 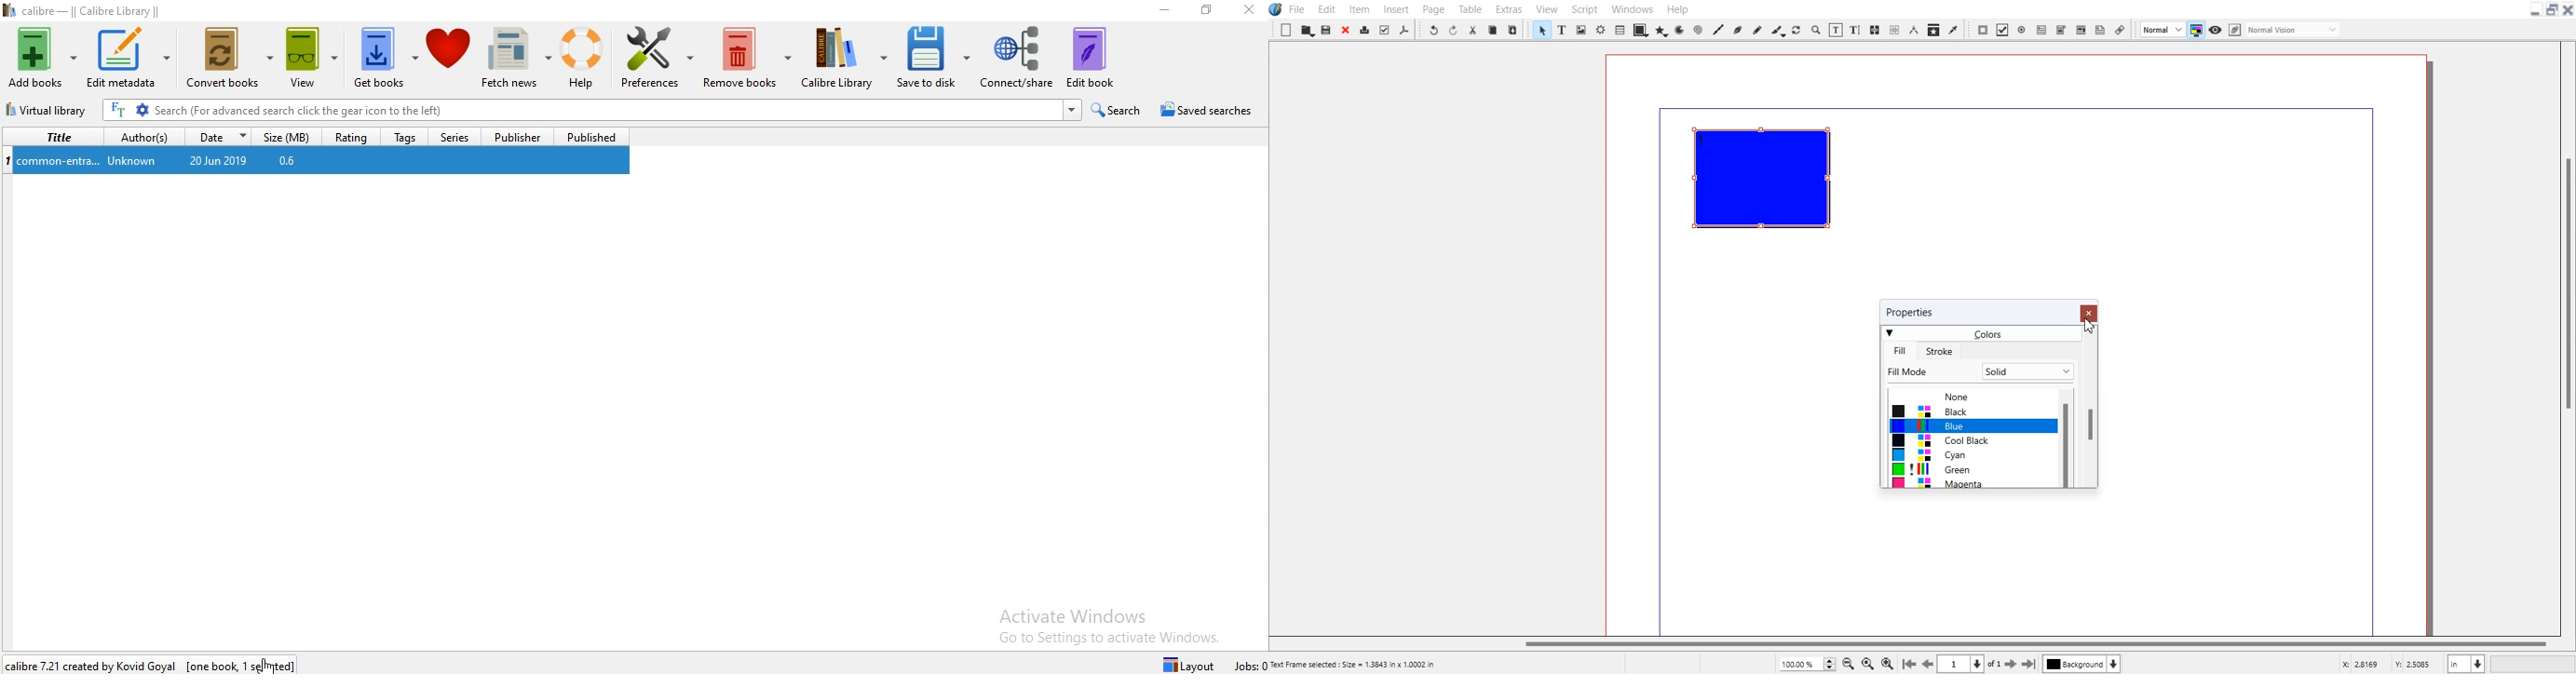 What do you see at coordinates (1433, 29) in the screenshot?
I see `Undo` at bounding box center [1433, 29].